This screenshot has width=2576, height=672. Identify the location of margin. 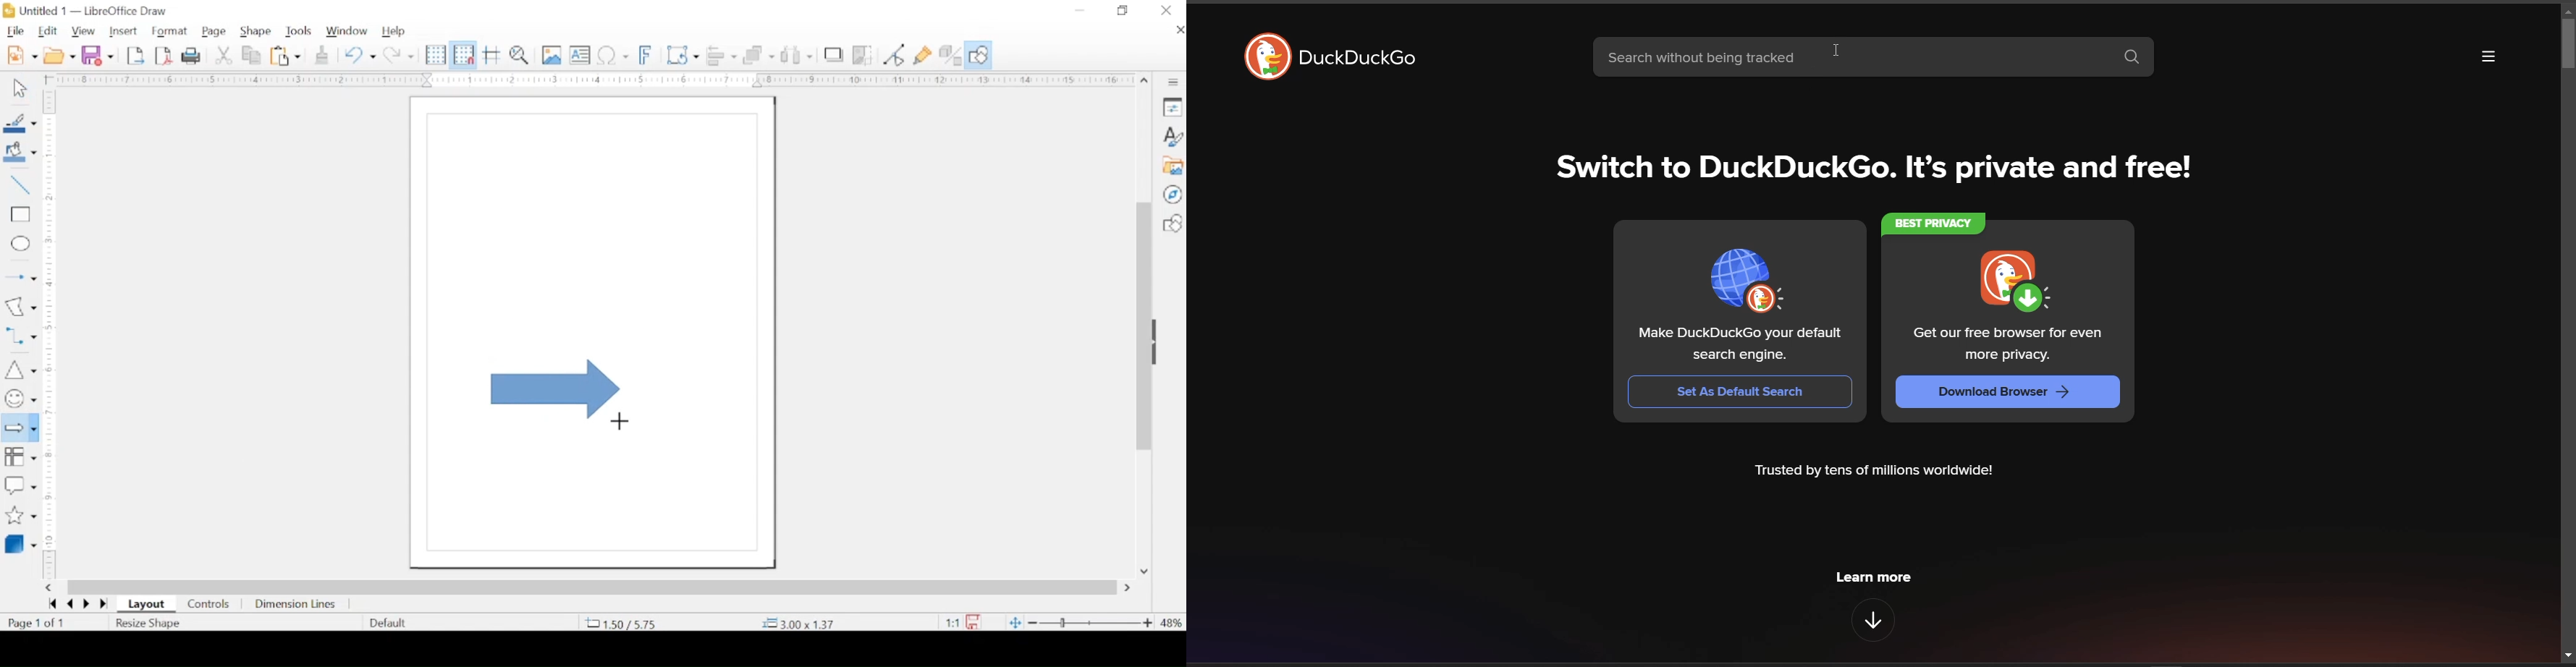
(587, 80).